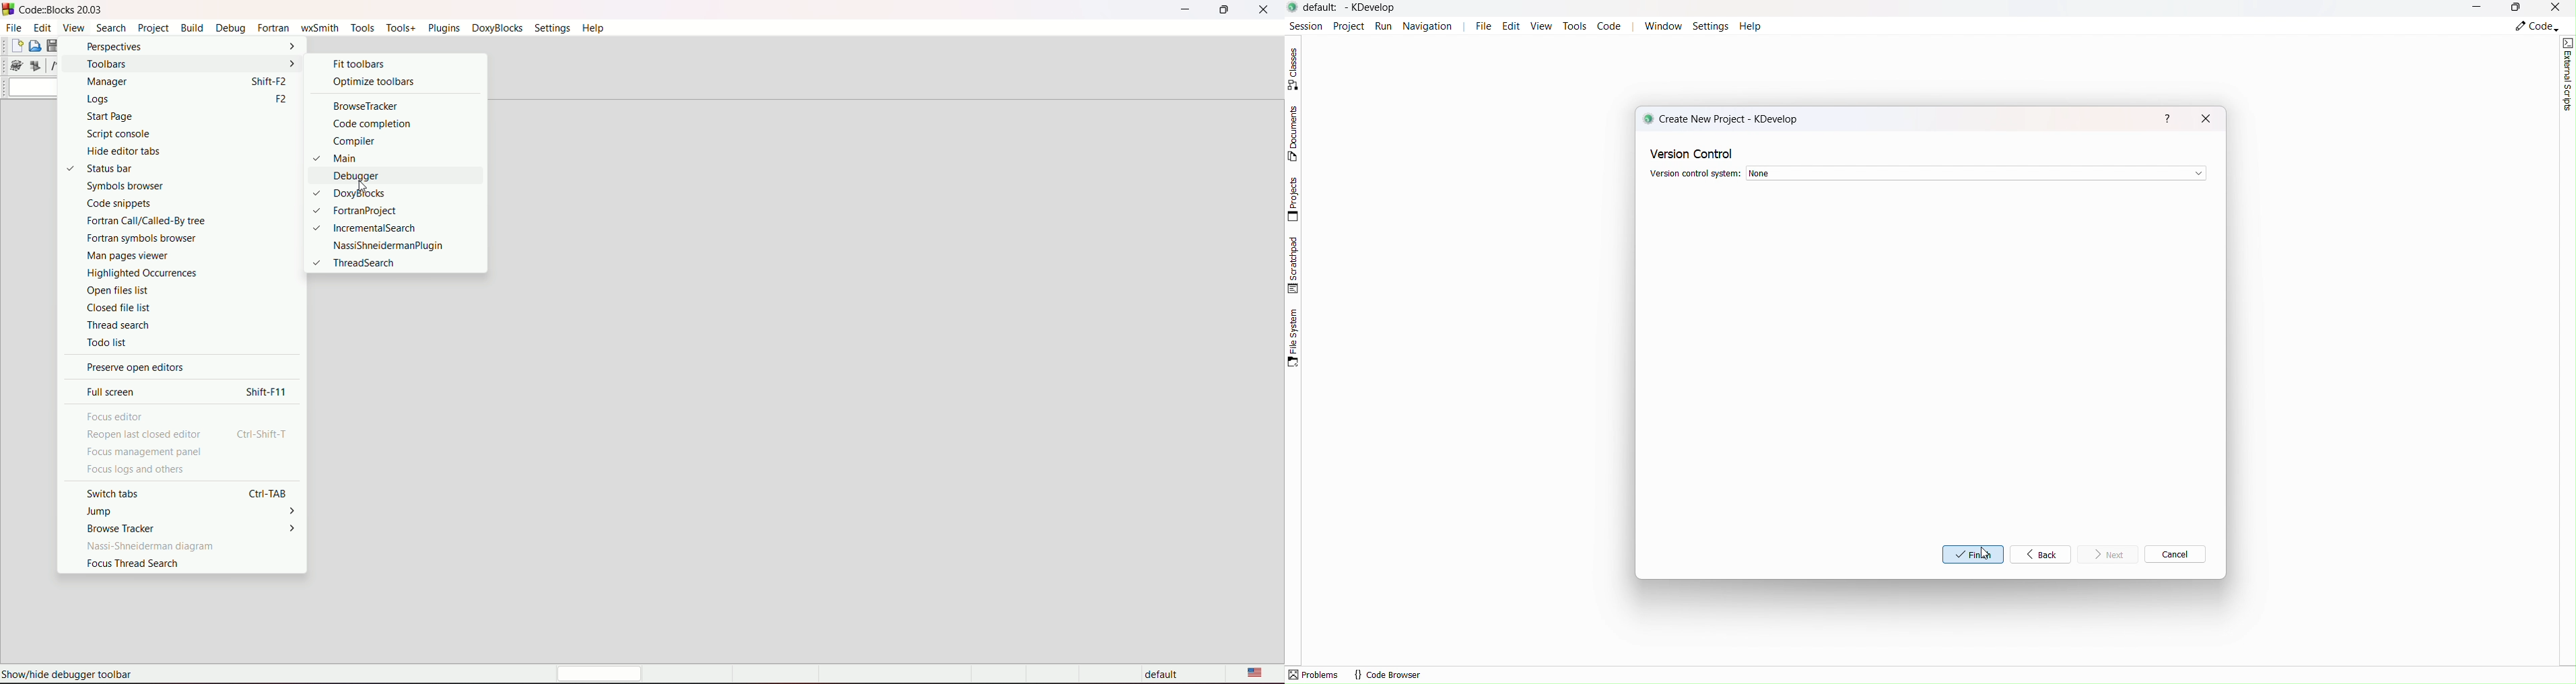  What do you see at coordinates (171, 220) in the screenshot?
I see `fortran call` at bounding box center [171, 220].